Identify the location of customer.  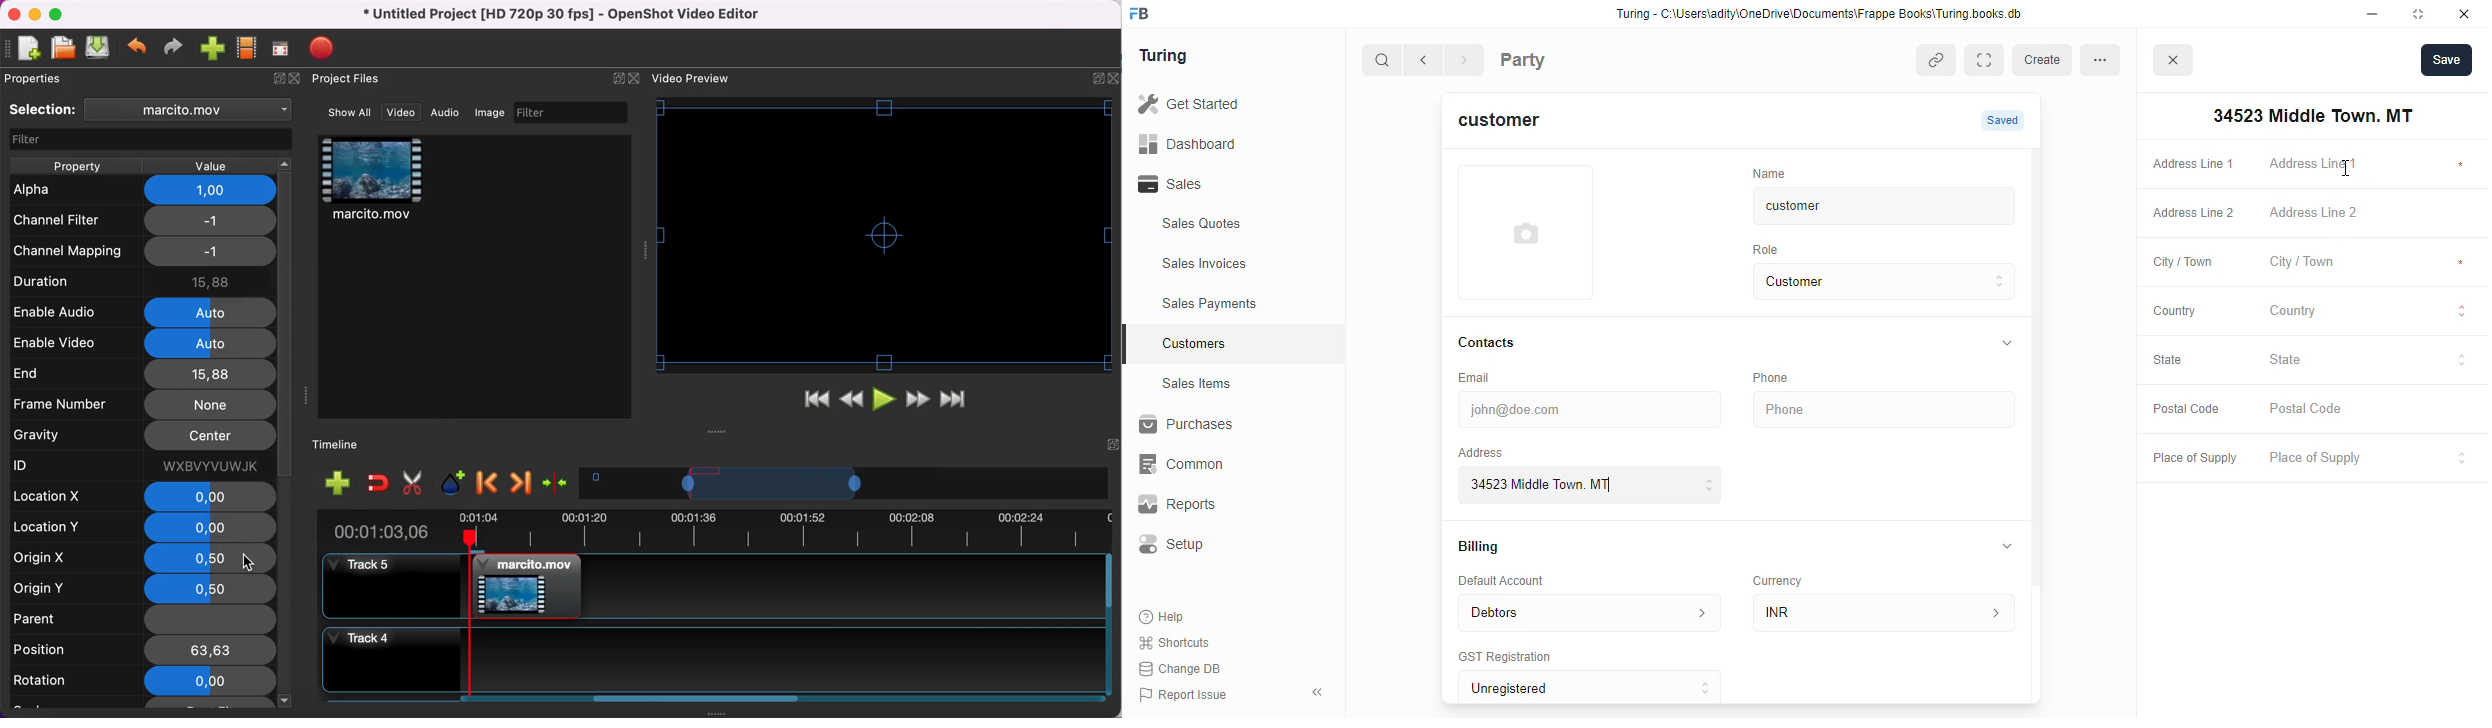
(1868, 206).